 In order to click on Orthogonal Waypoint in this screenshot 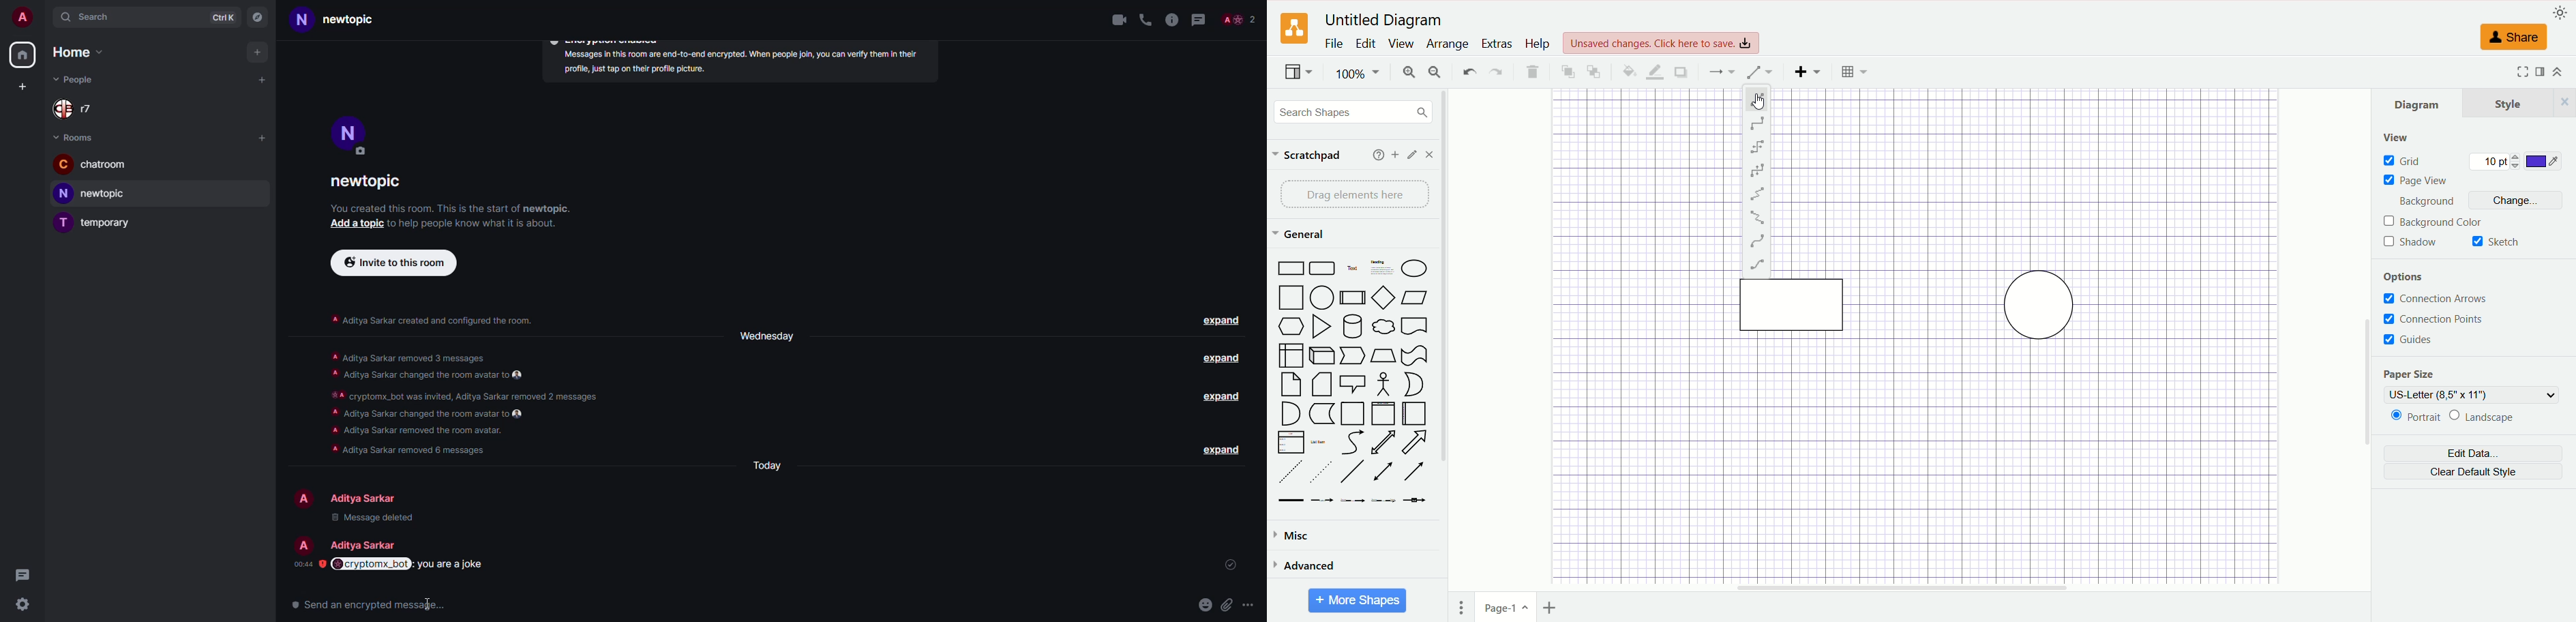, I will do `click(1758, 123)`.